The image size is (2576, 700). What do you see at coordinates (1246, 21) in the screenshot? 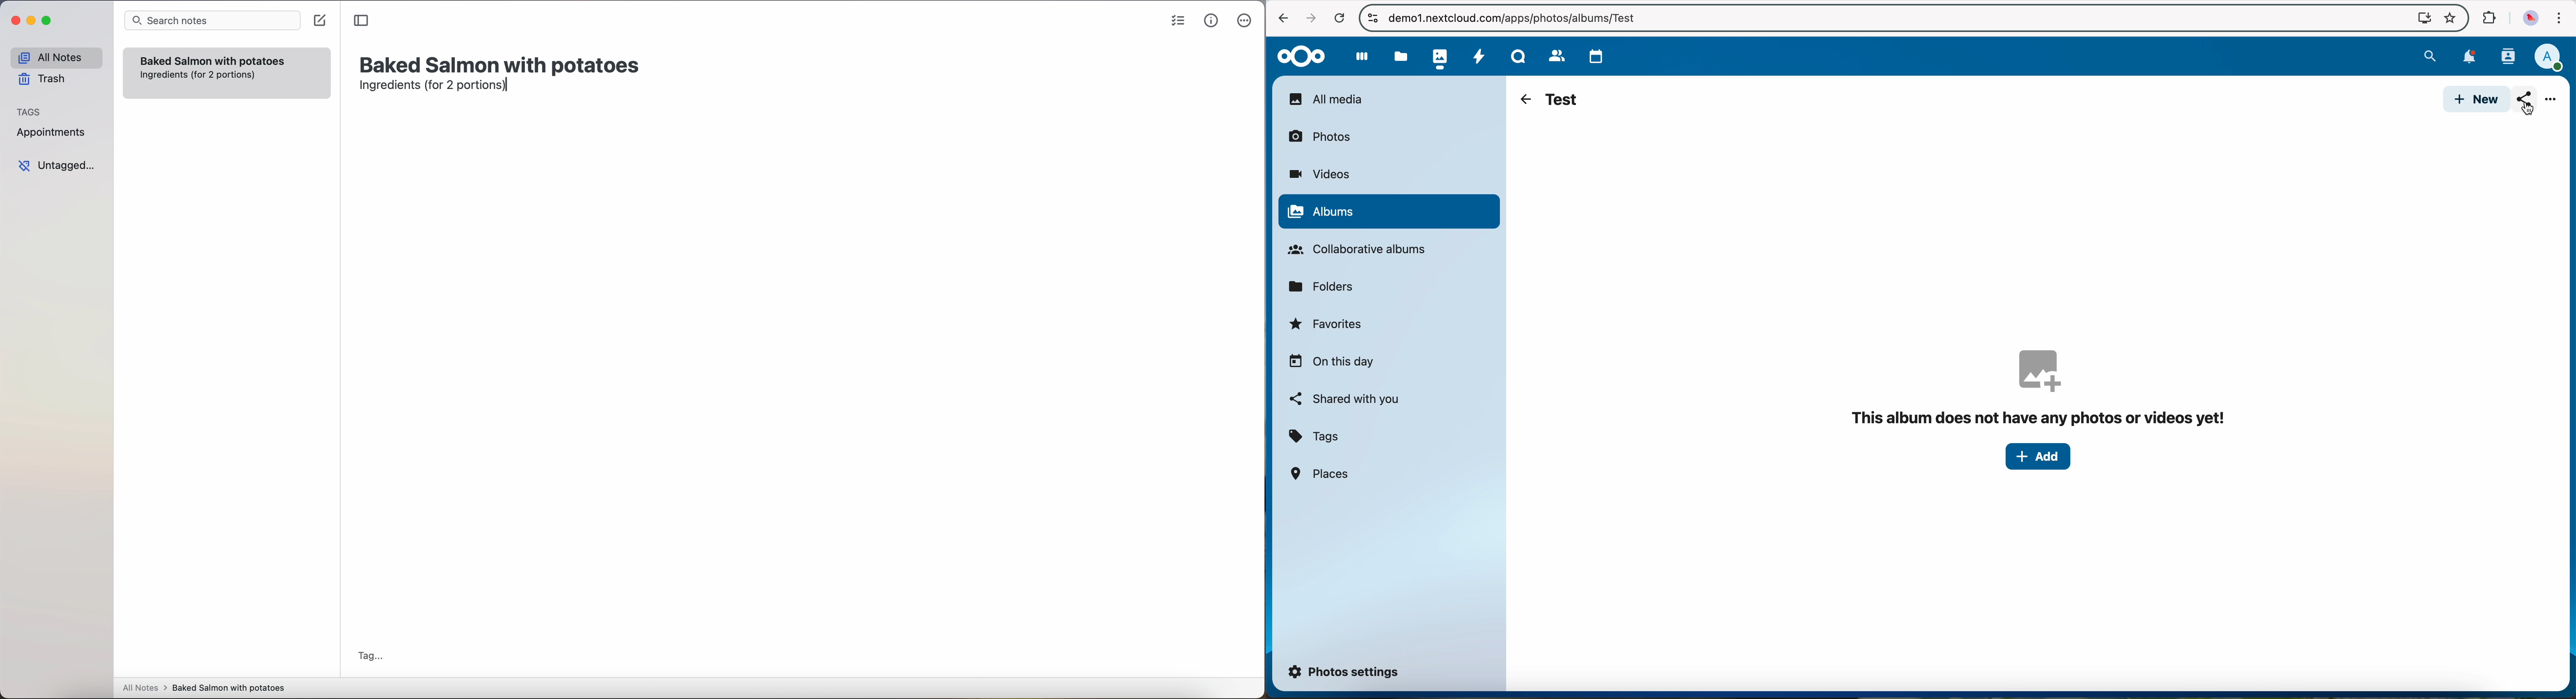
I see `more options` at bounding box center [1246, 21].